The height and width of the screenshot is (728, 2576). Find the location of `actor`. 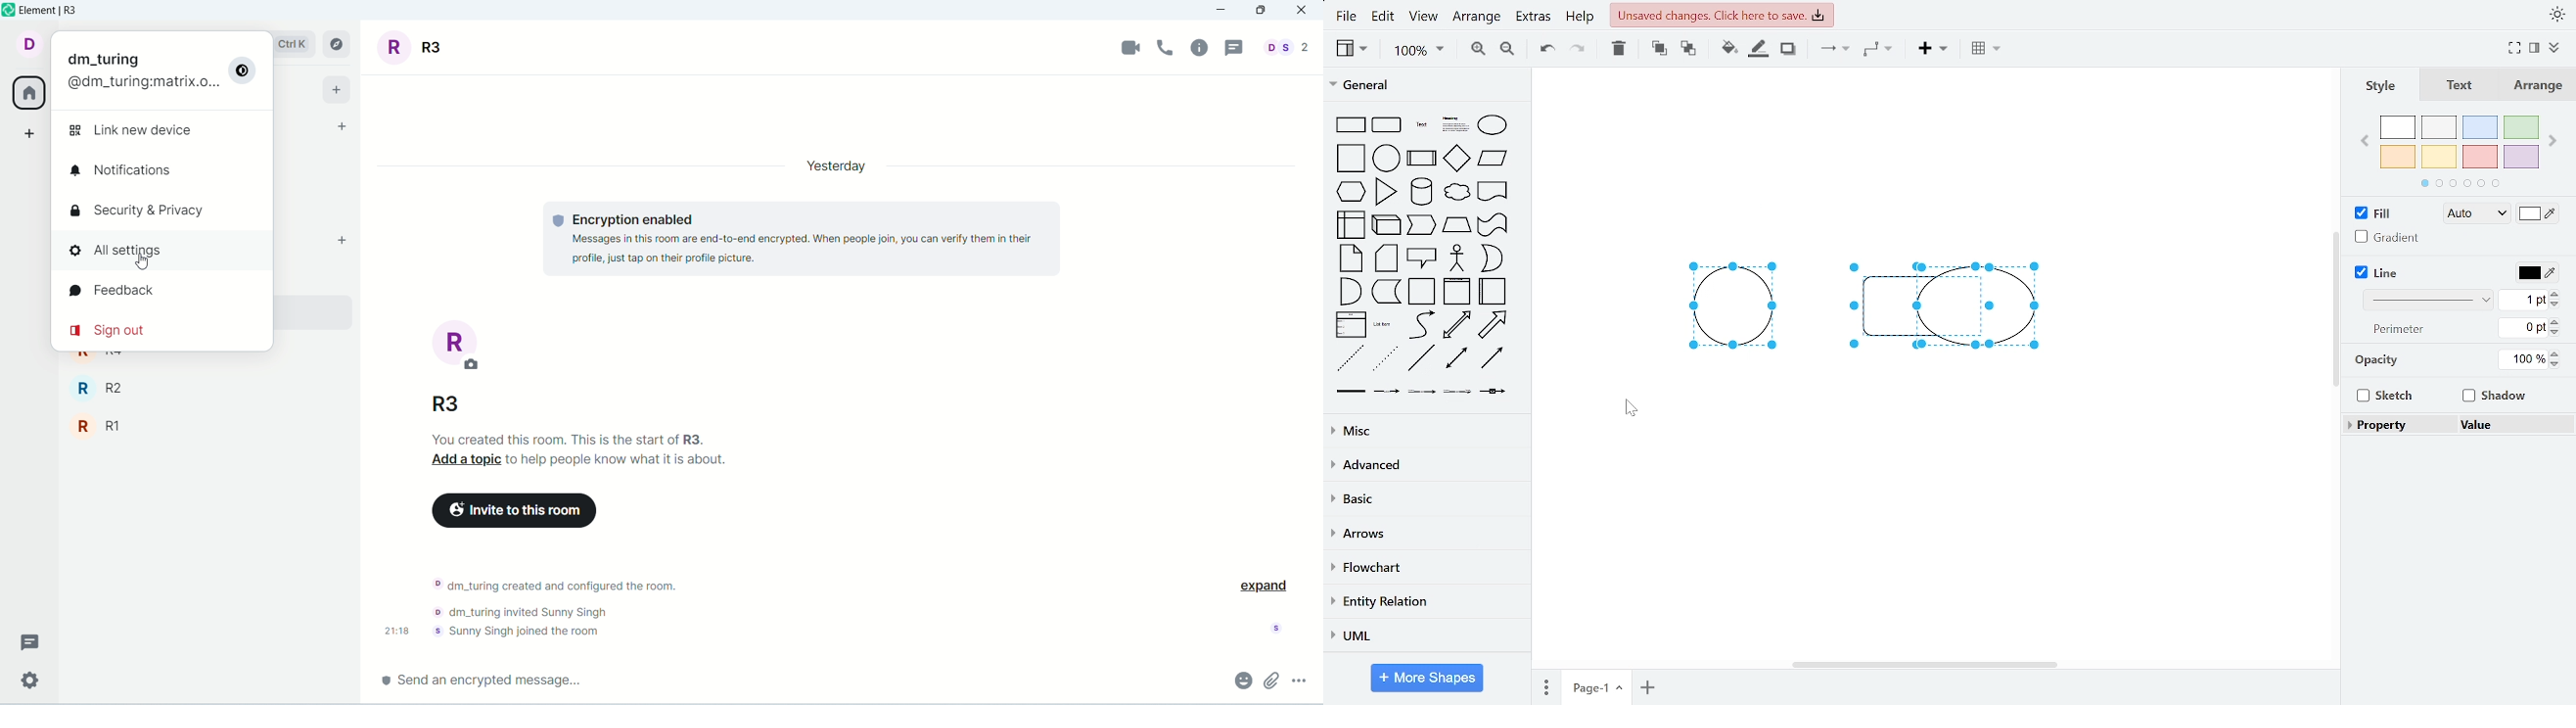

actor is located at coordinates (1457, 258).